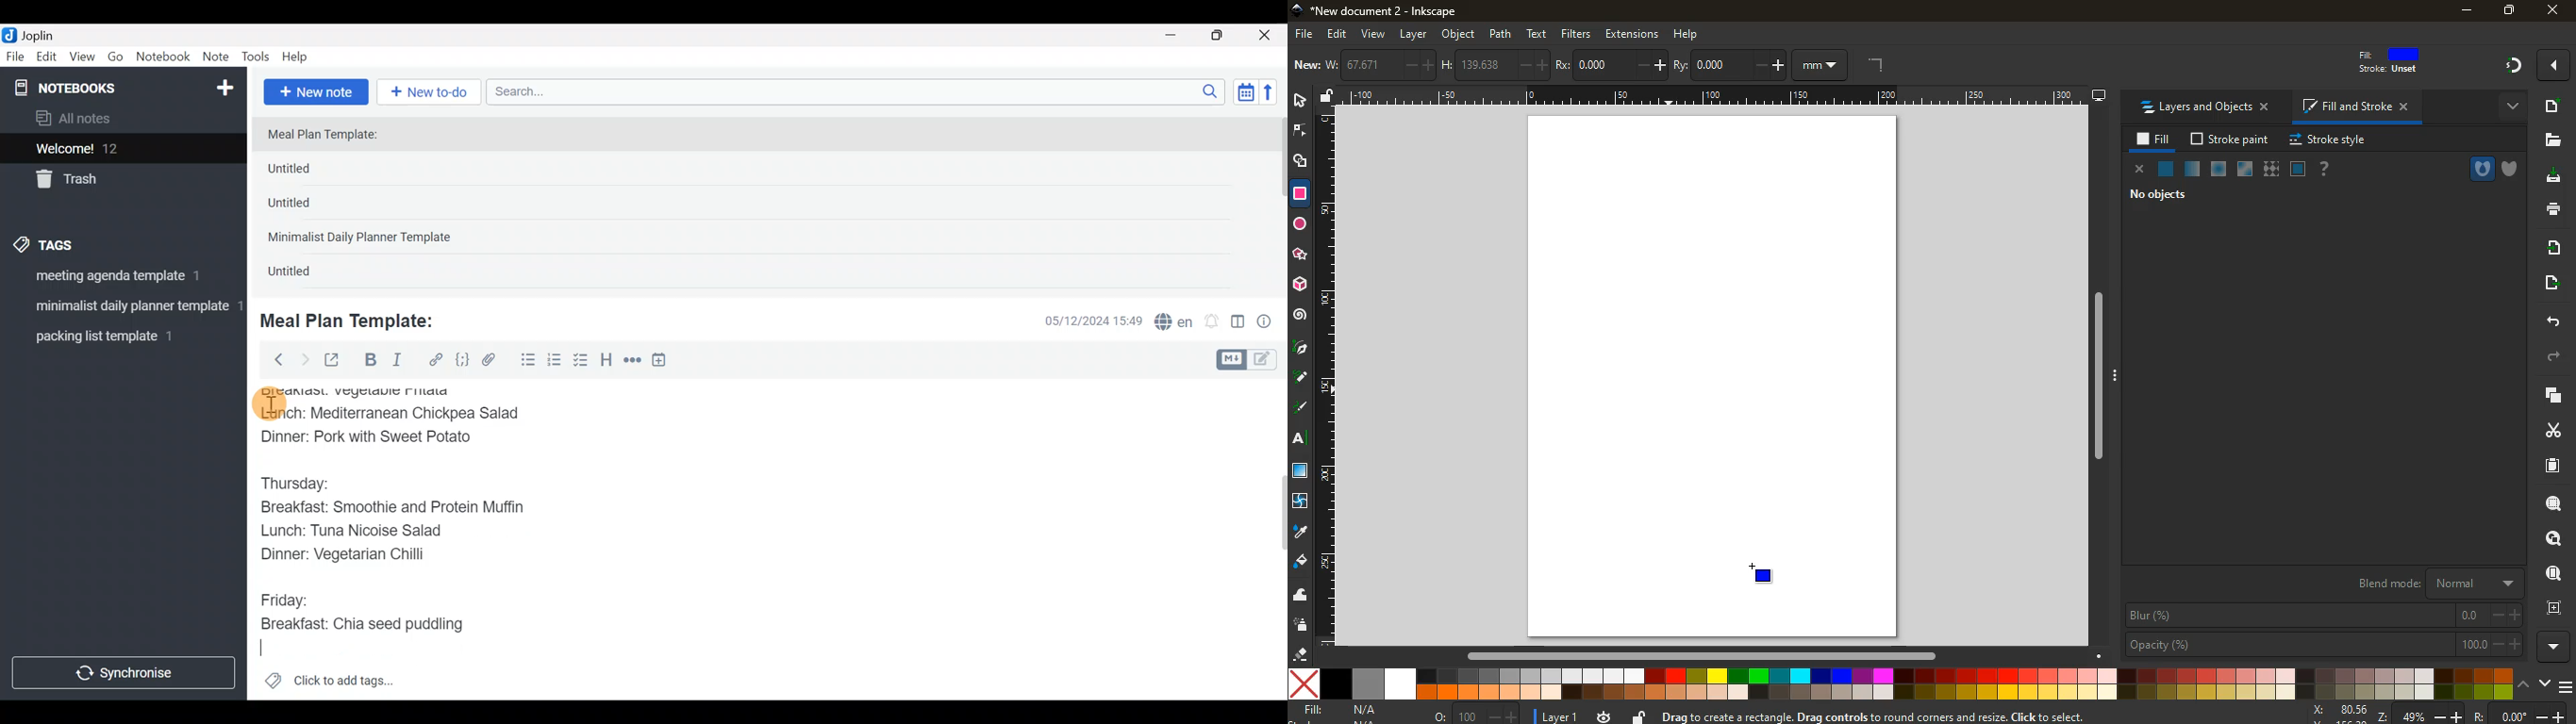 Image resolution: width=2576 pixels, height=728 pixels. Describe the element at coordinates (123, 308) in the screenshot. I see `Tag 2` at that location.